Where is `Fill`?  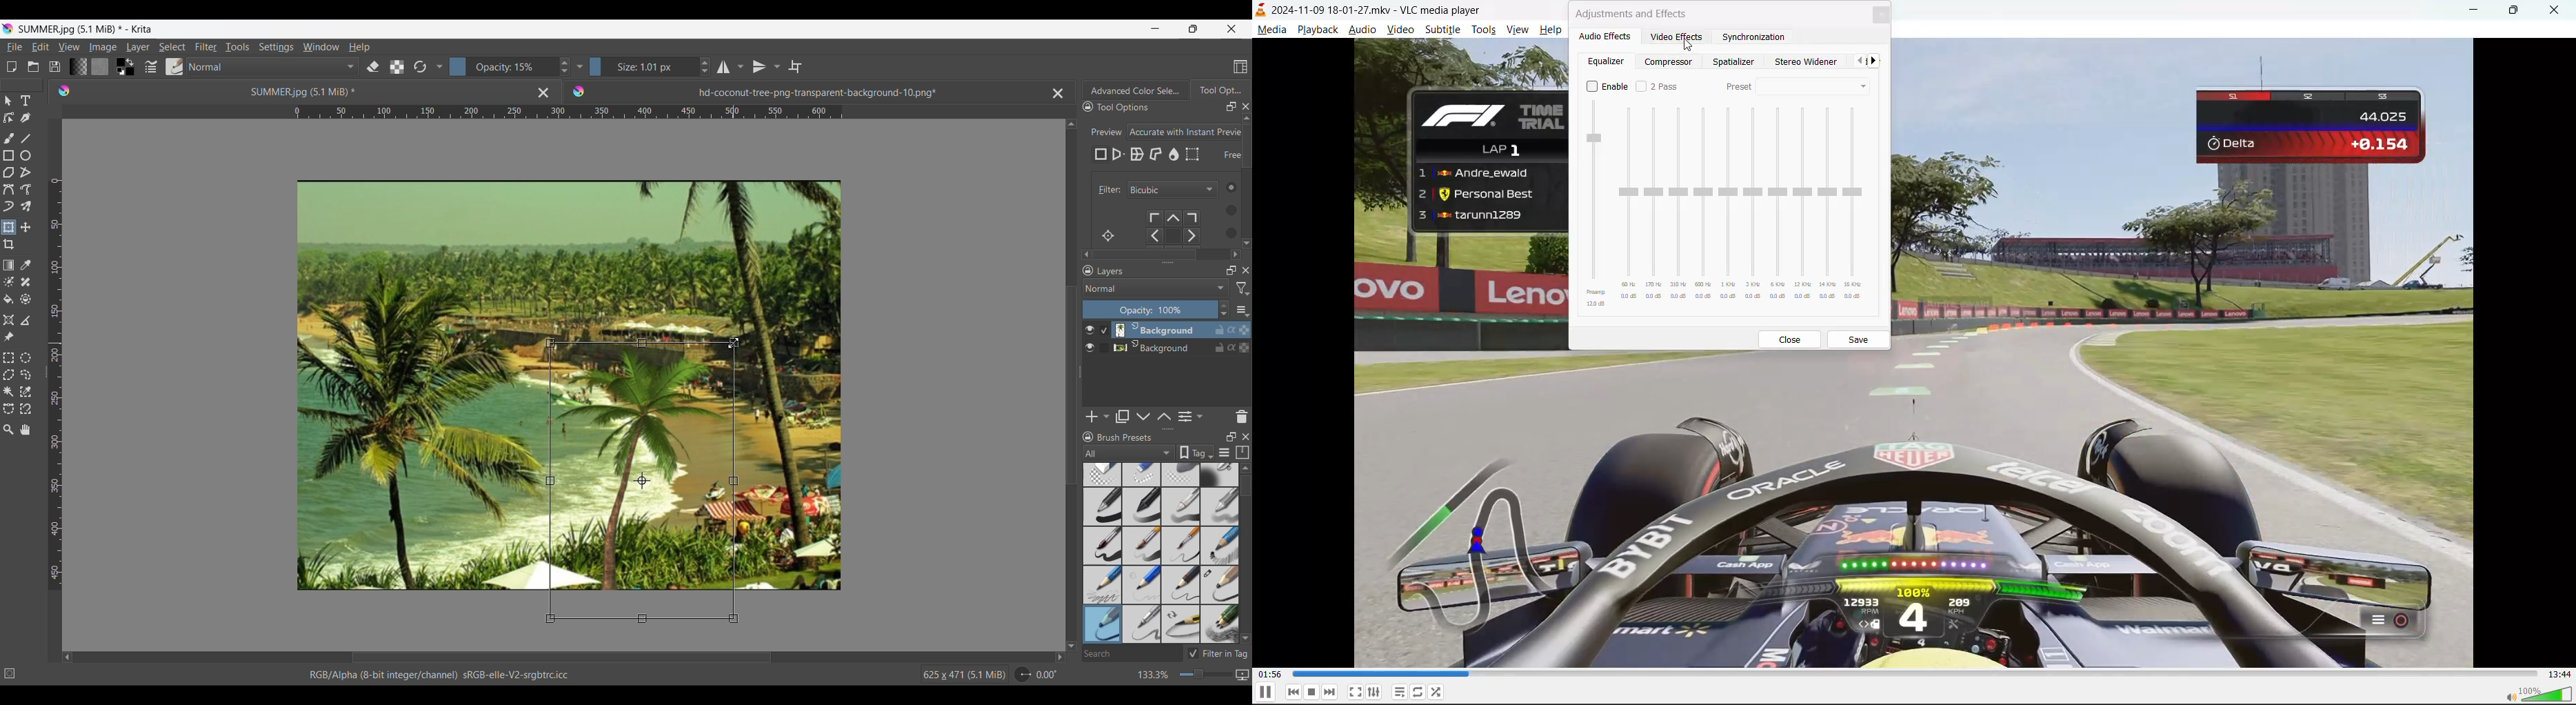
Fill is located at coordinates (8, 299).